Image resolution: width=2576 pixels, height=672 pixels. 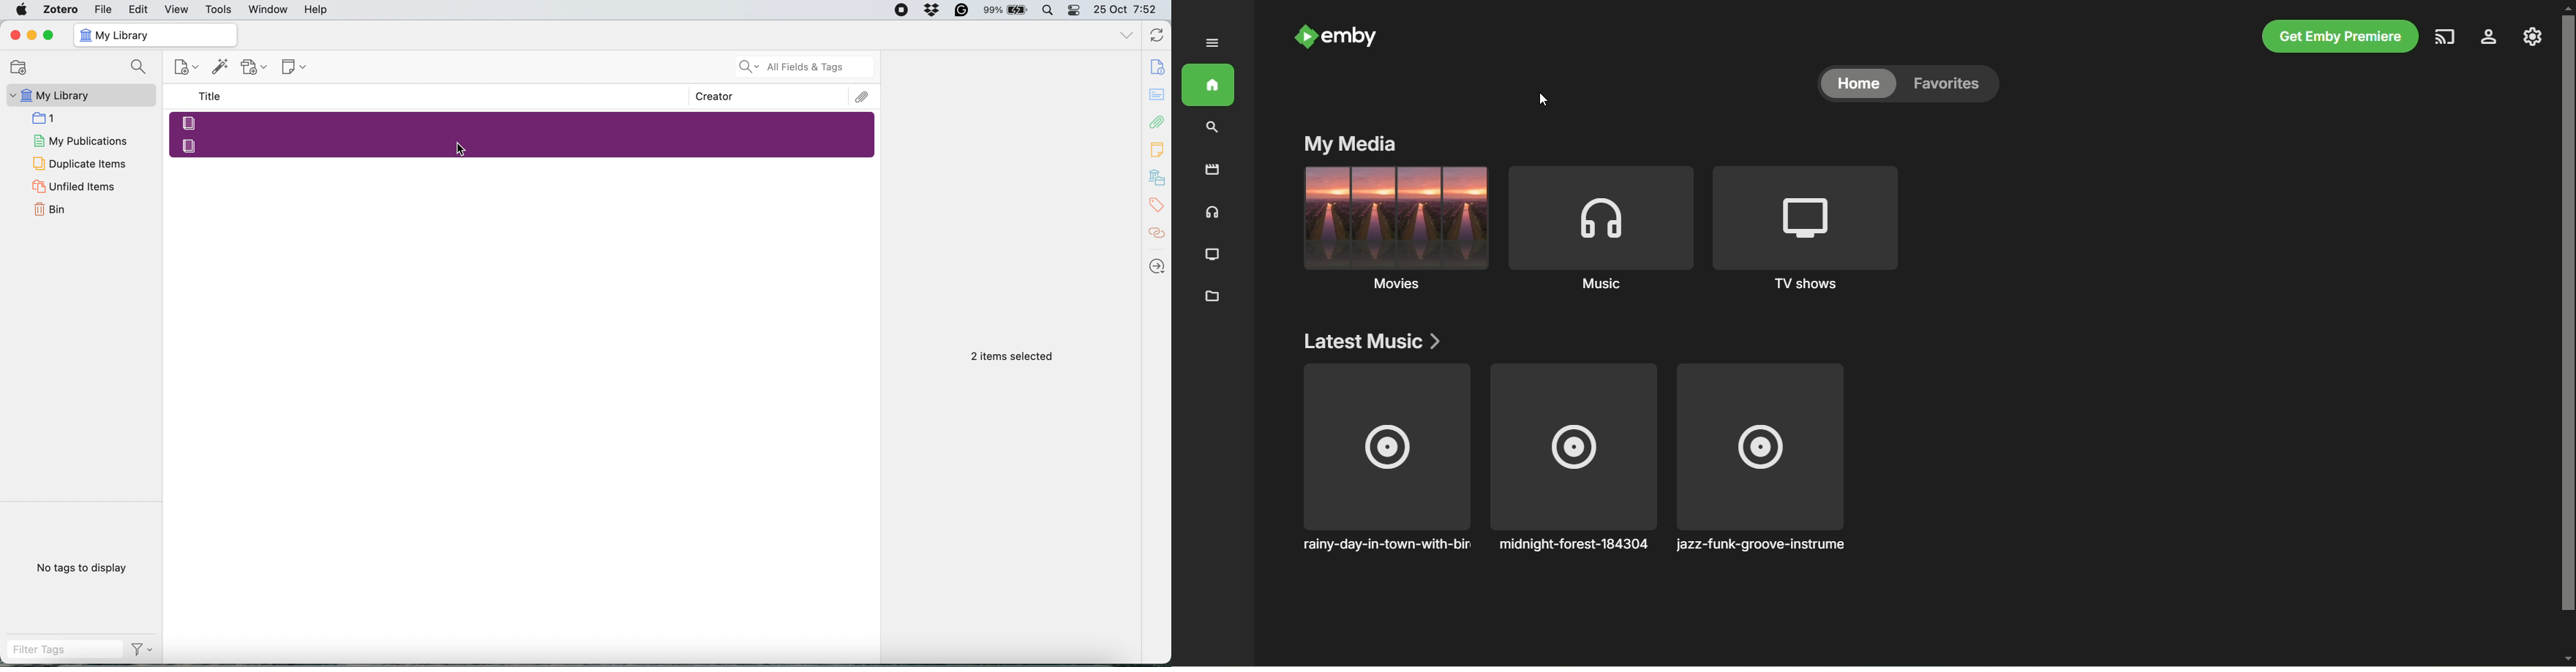 What do you see at coordinates (1212, 252) in the screenshot?
I see `TV shows` at bounding box center [1212, 252].